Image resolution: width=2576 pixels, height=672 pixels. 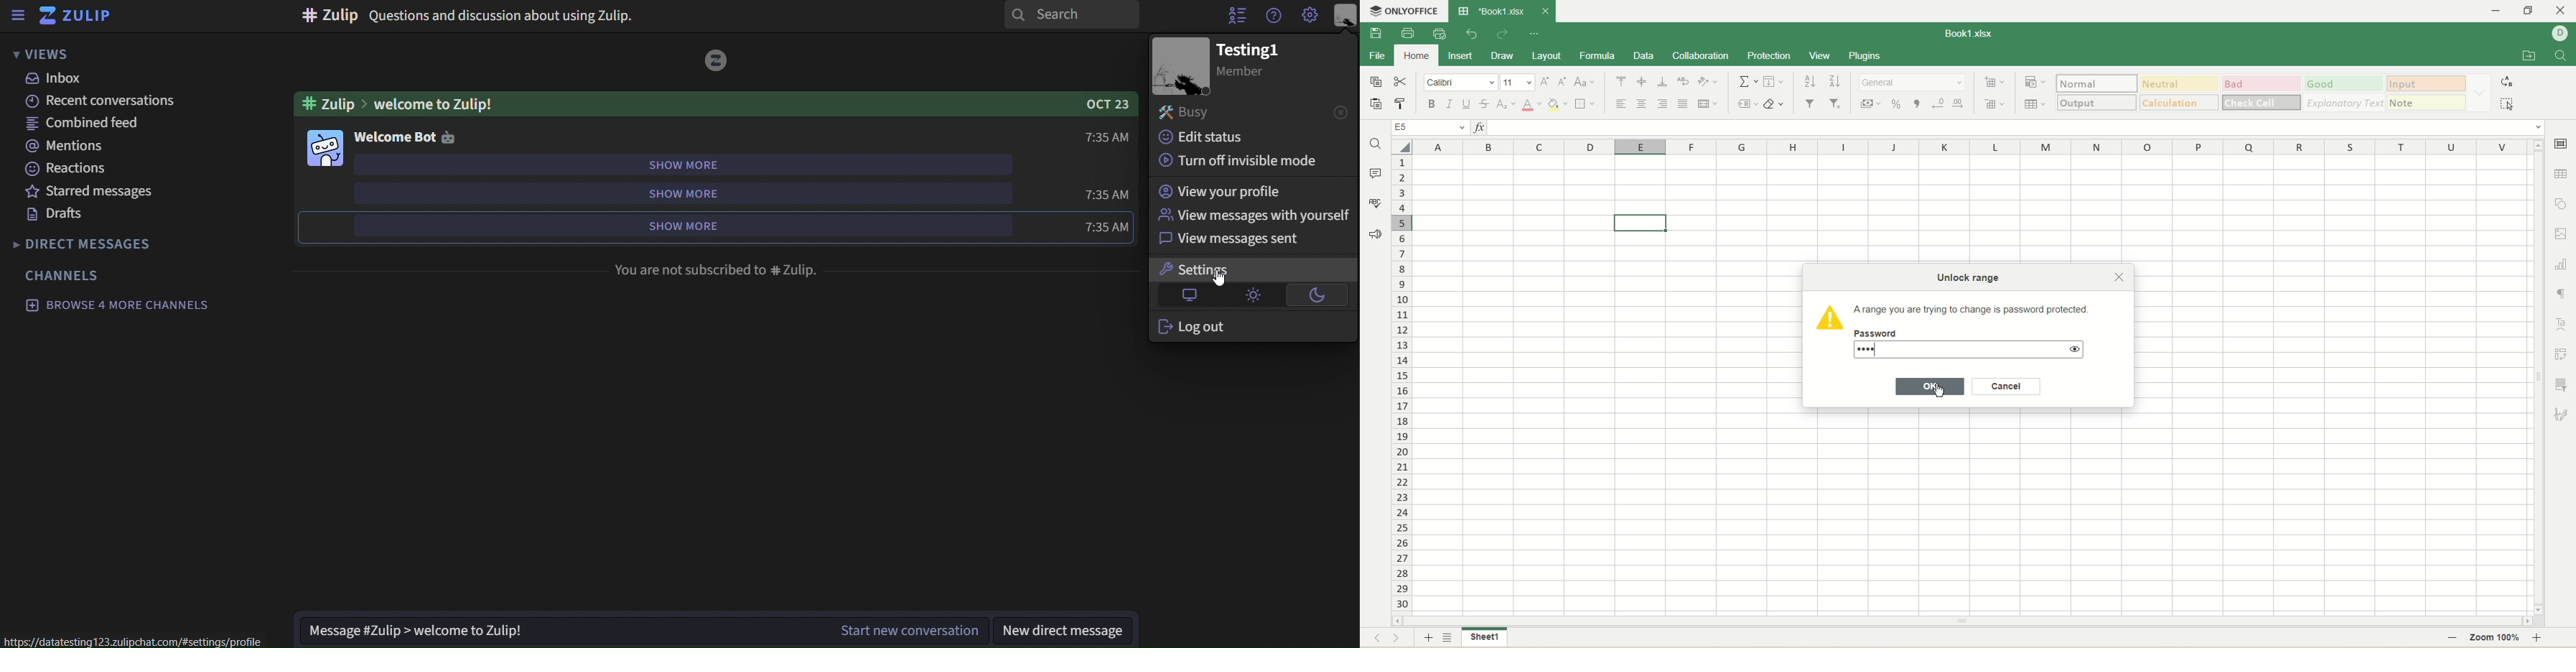 I want to click on channels, so click(x=65, y=275).